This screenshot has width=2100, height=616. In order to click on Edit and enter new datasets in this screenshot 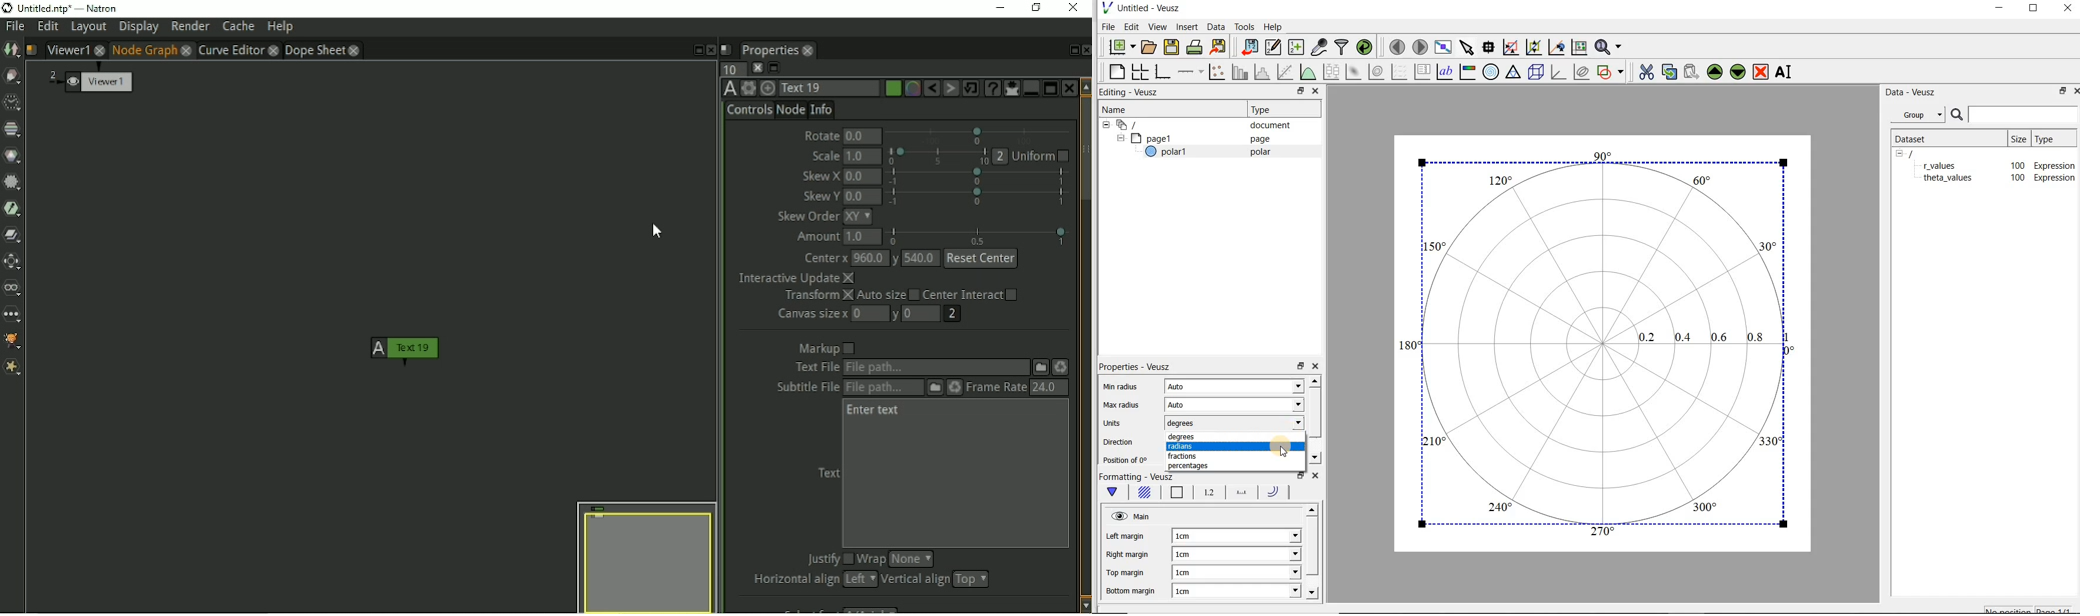, I will do `click(1274, 48)`.